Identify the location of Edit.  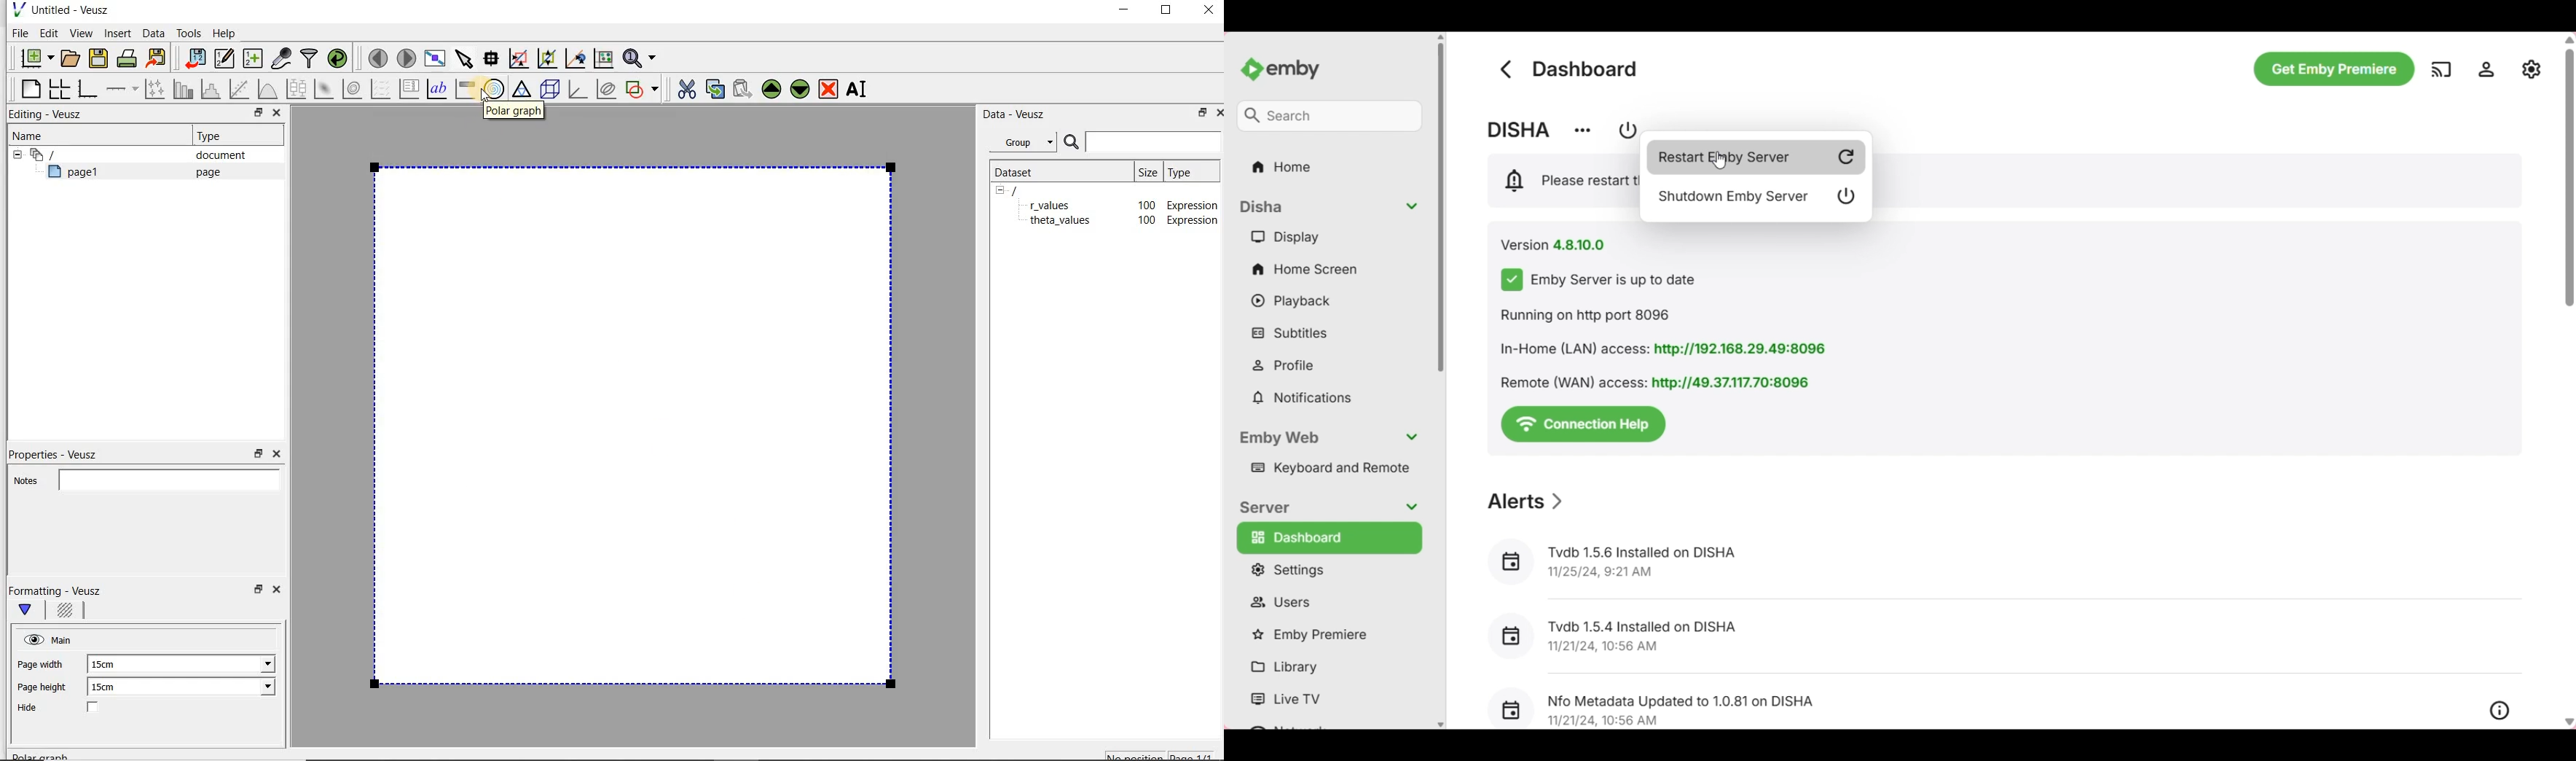
(48, 33).